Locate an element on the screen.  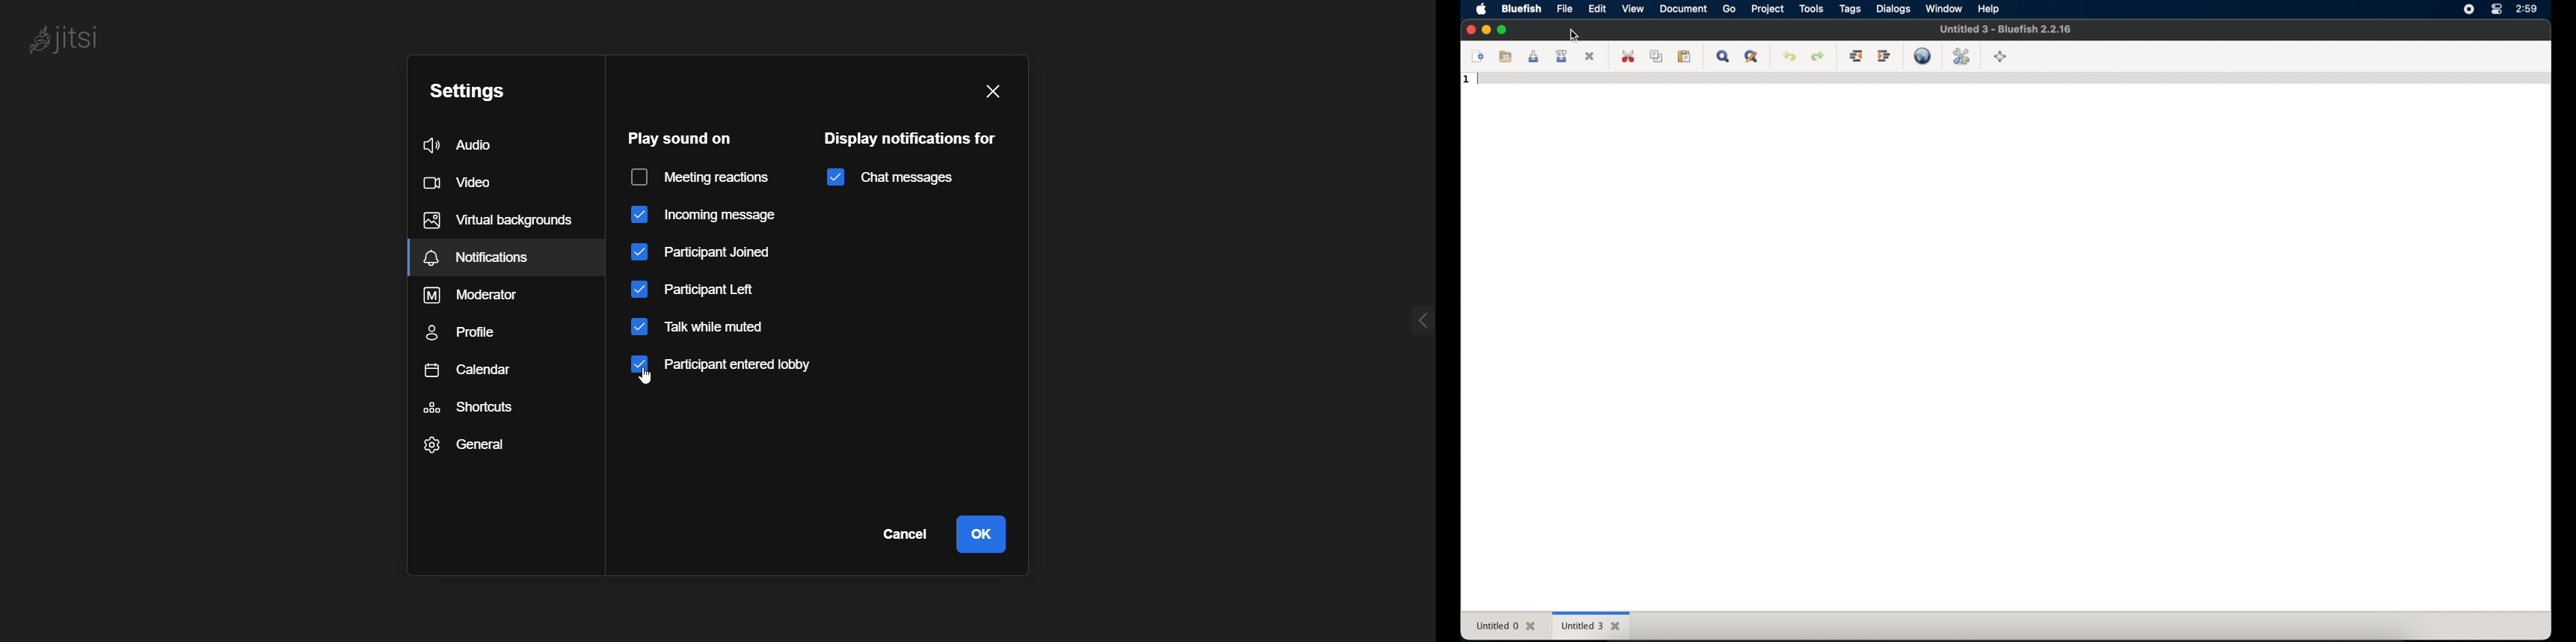
1 is located at coordinates (1467, 80).